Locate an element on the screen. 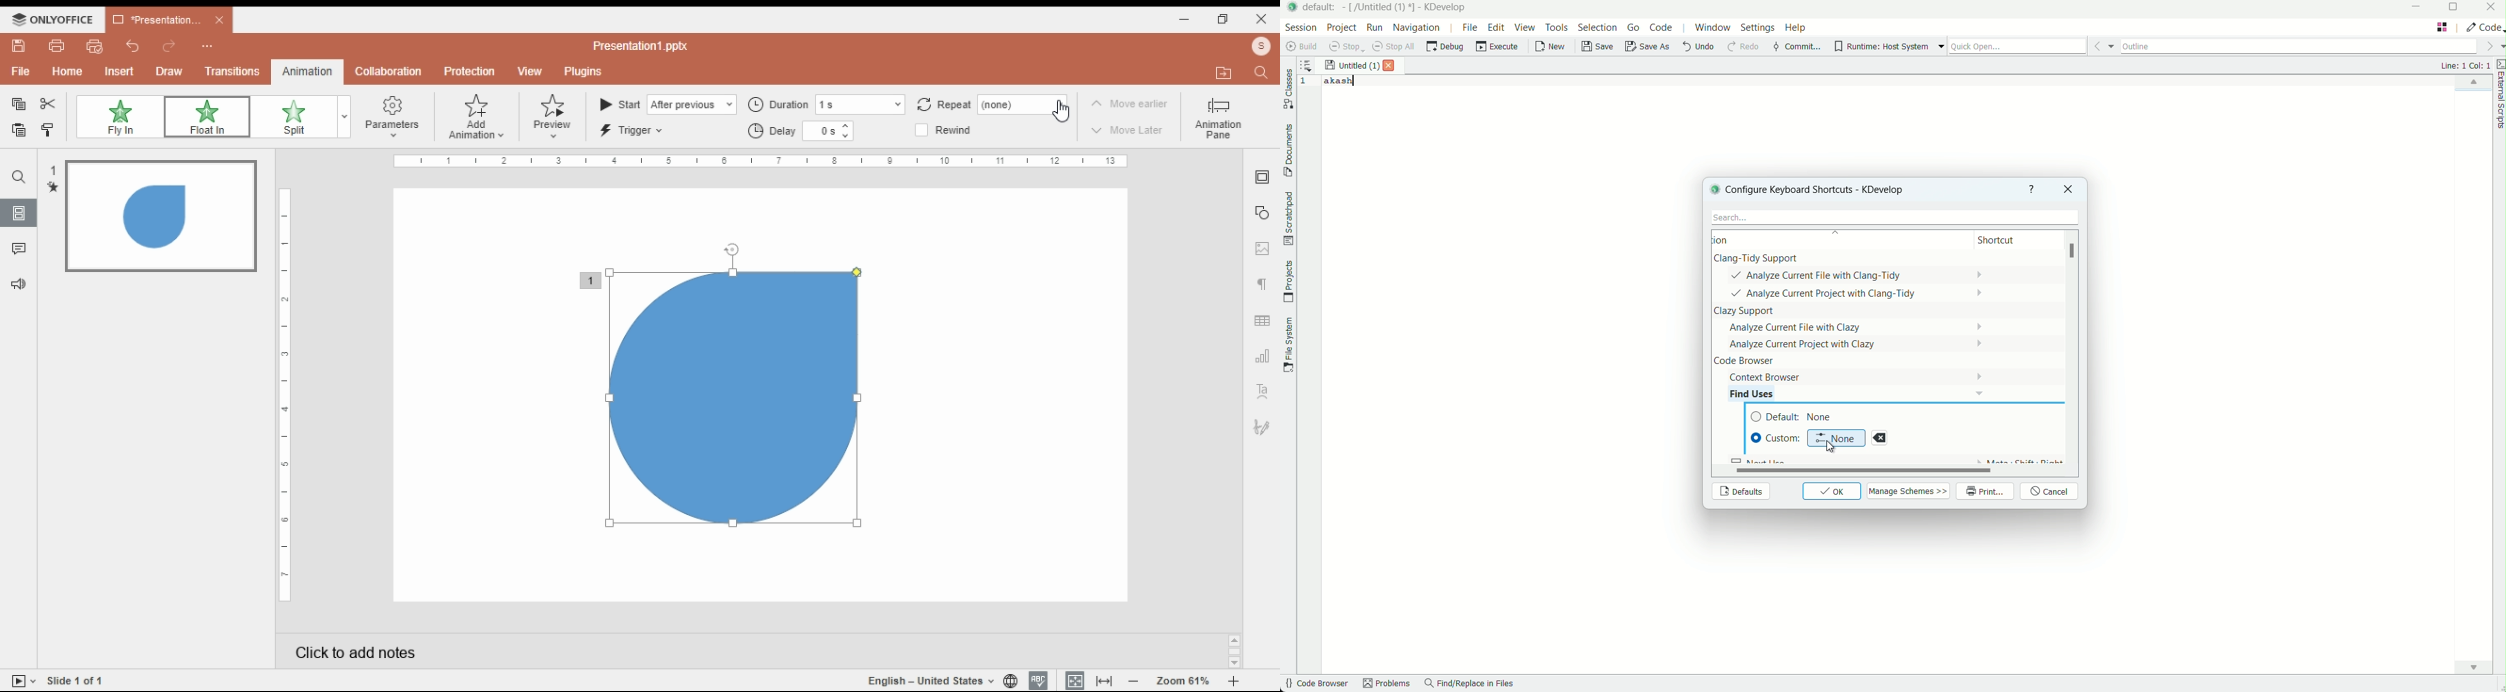  transitions is located at coordinates (233, 71).